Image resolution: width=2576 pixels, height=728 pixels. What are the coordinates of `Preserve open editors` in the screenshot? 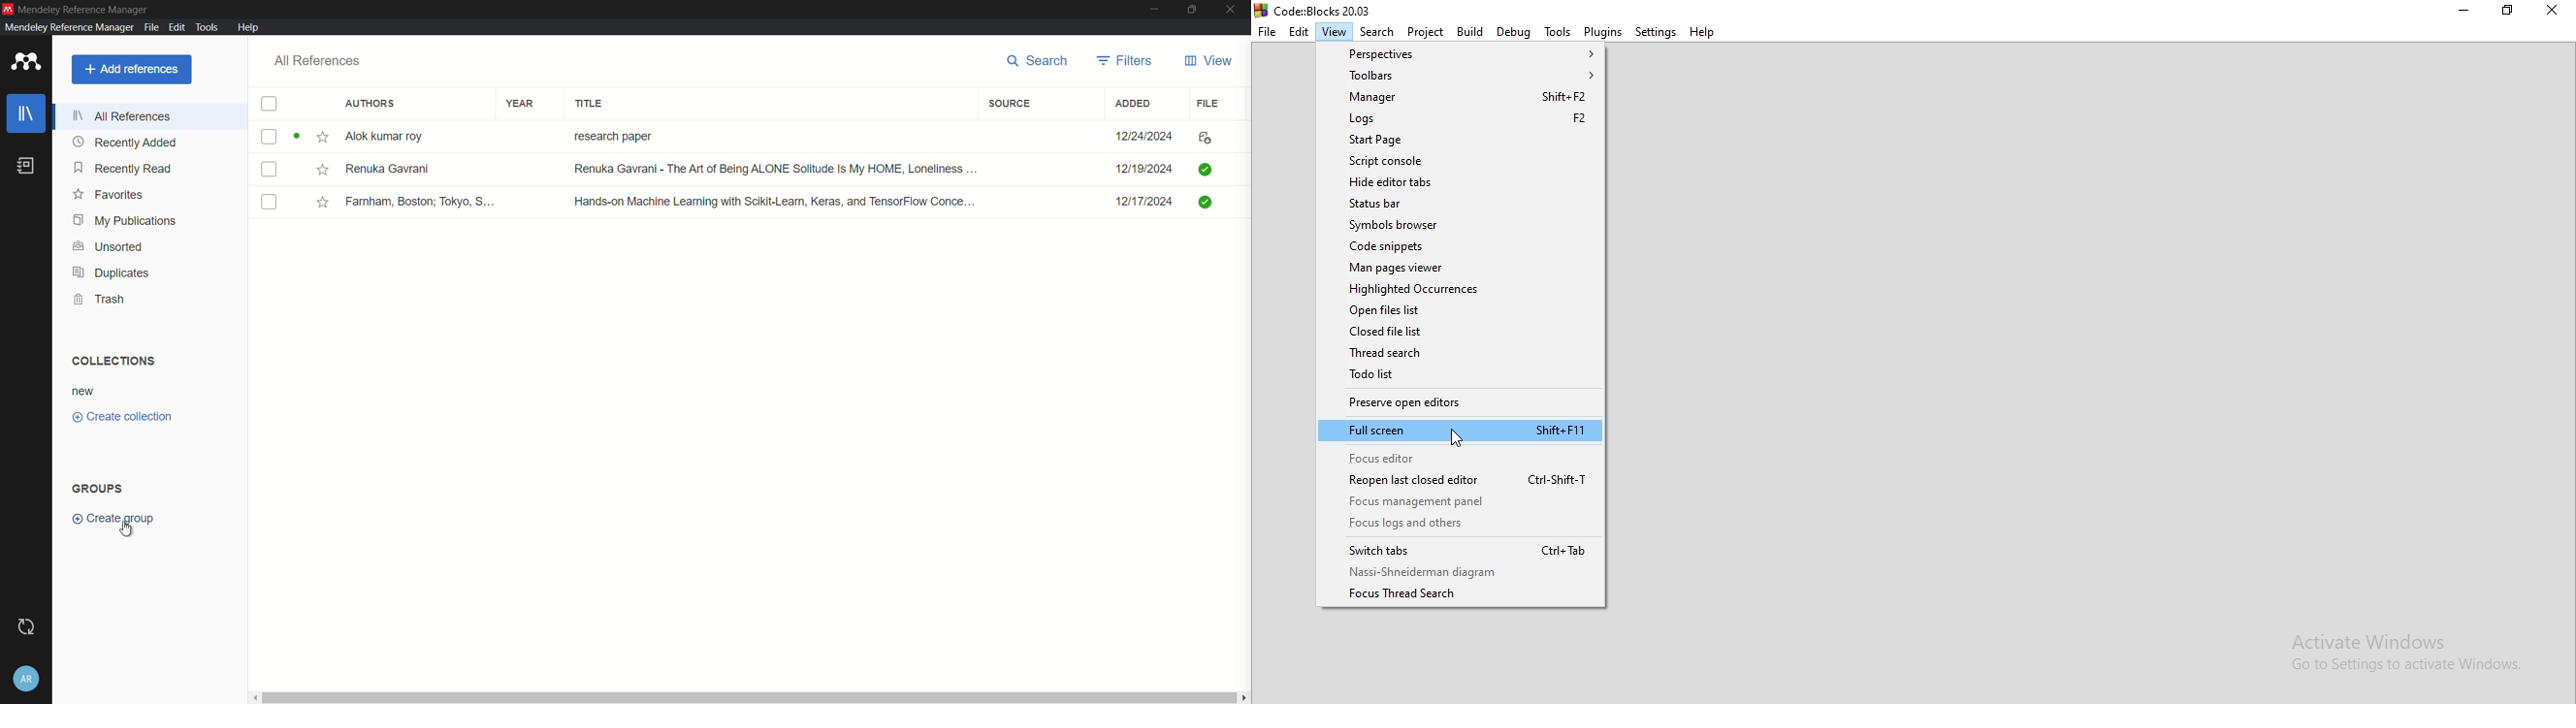 It's located at (1460, 402).